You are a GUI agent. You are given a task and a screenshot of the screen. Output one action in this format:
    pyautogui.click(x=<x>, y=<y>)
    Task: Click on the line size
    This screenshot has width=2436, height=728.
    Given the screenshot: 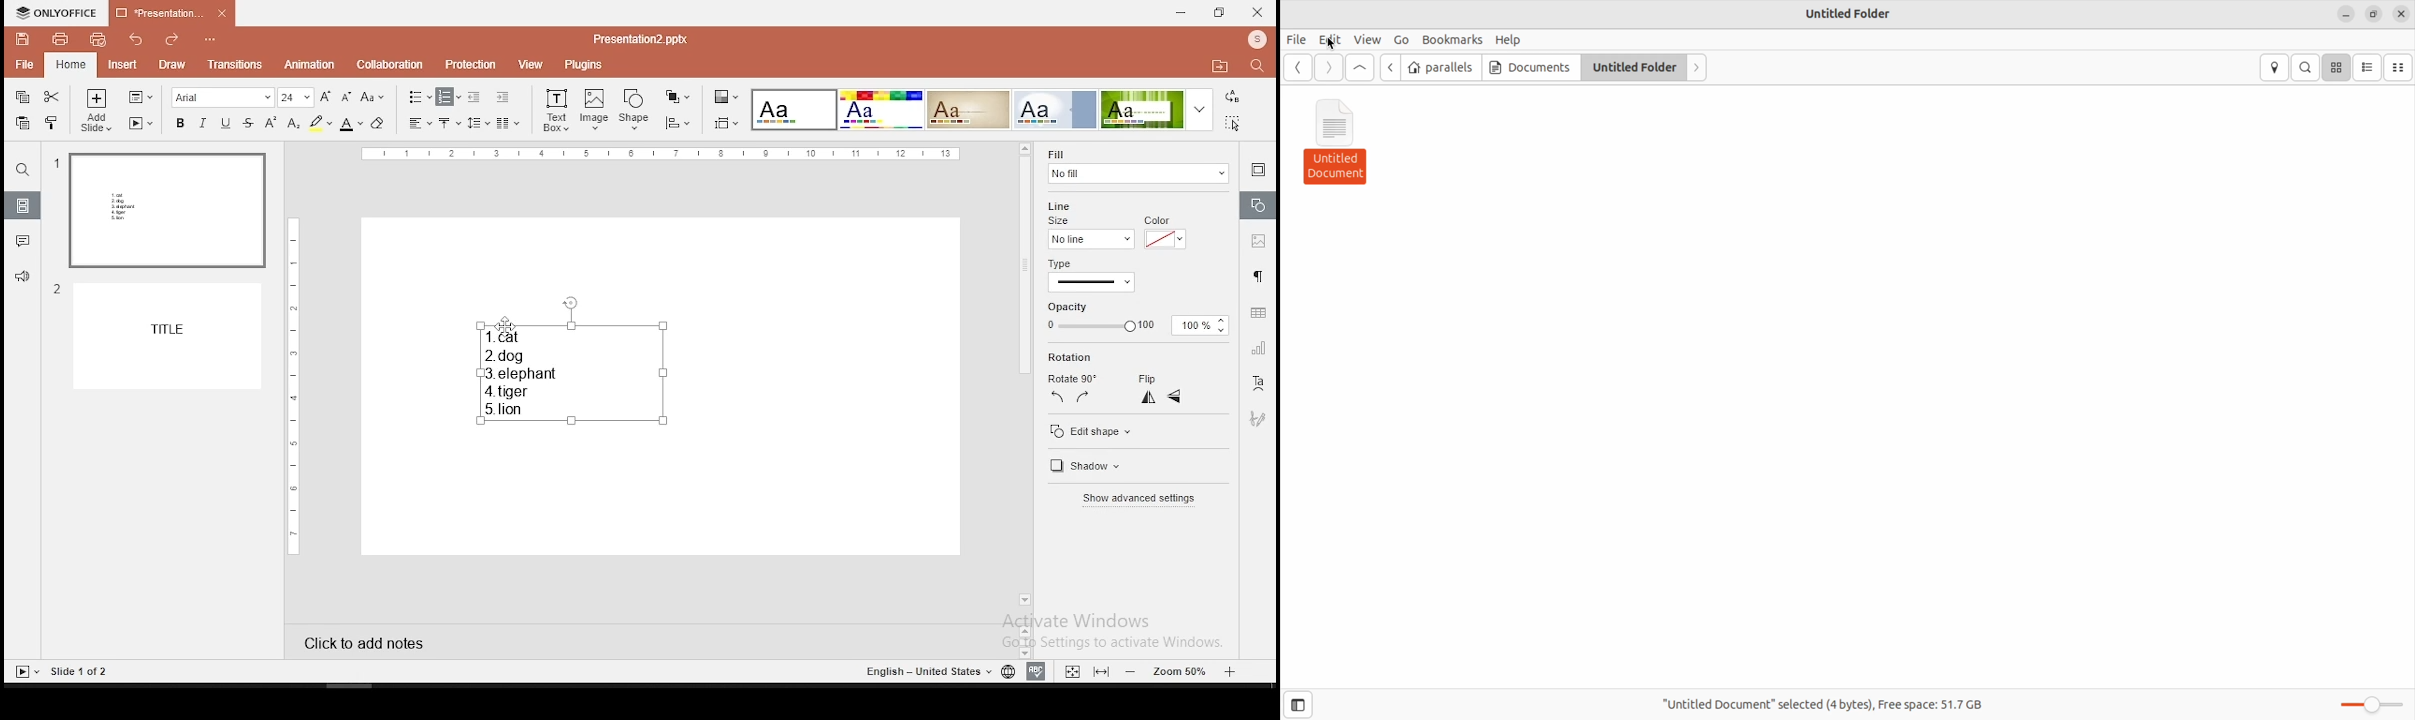 What is the action you would take?
    pyautogui.click(x=1089, y=239)
    